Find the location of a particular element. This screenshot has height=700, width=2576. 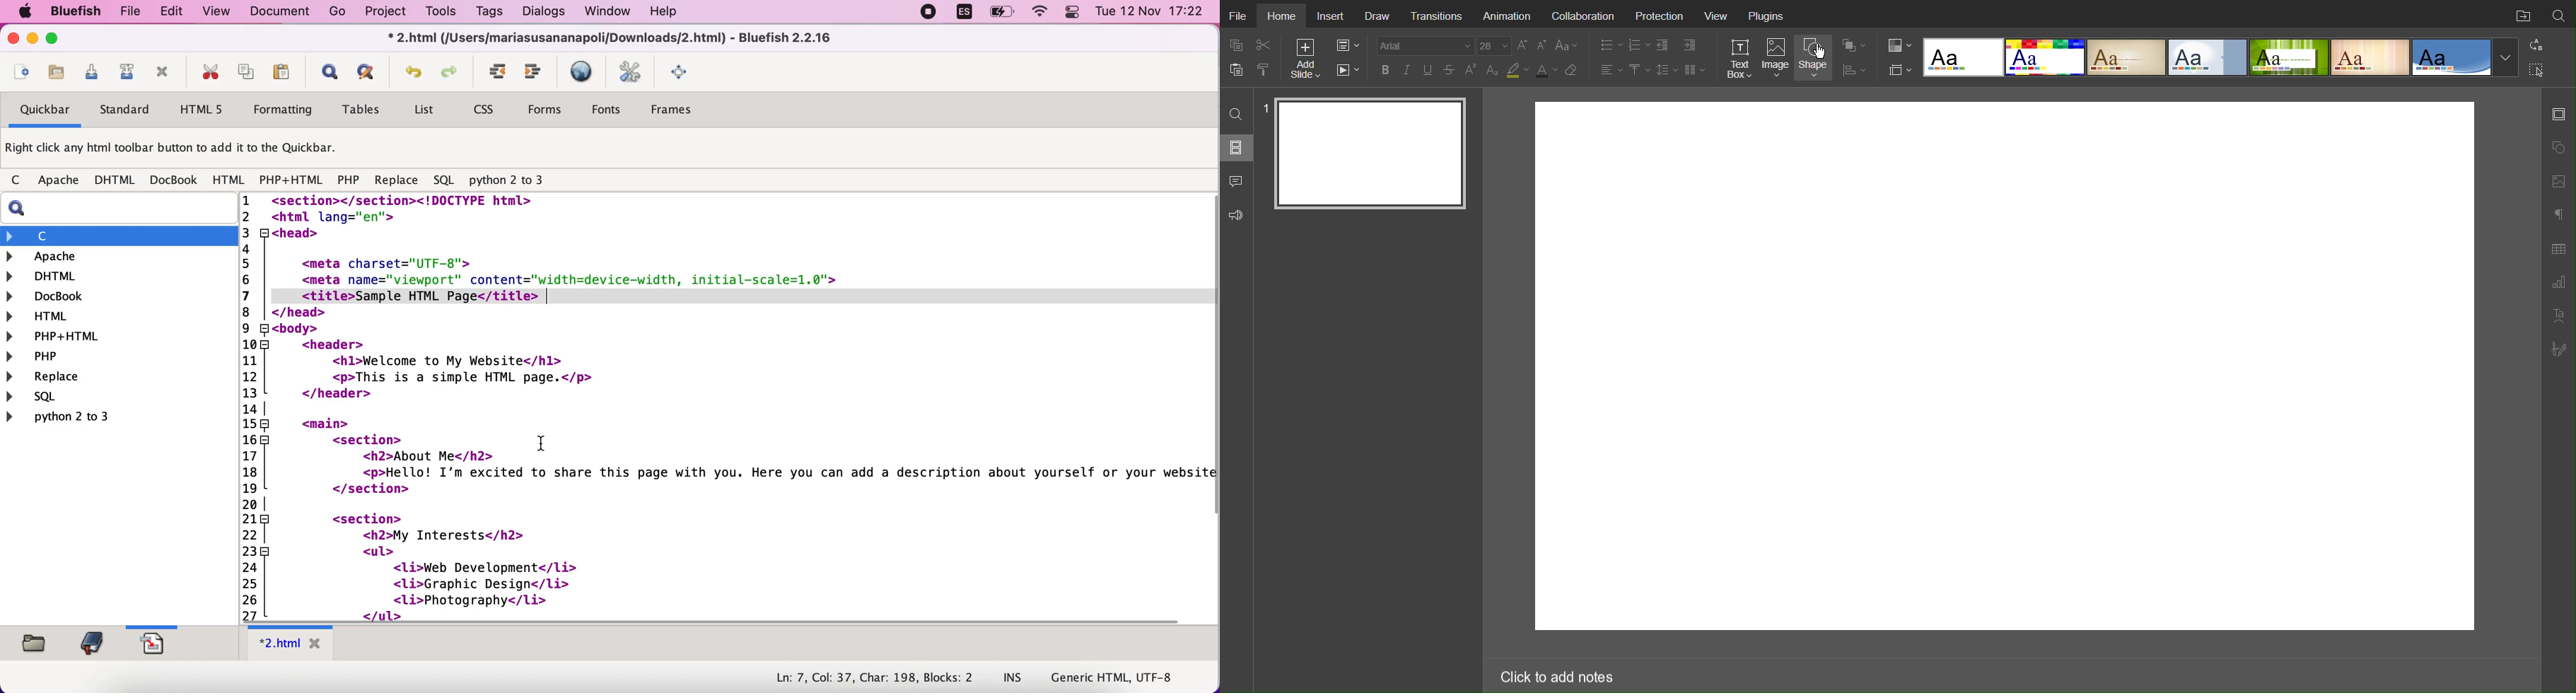

undo is located at coordinates (414, 70).